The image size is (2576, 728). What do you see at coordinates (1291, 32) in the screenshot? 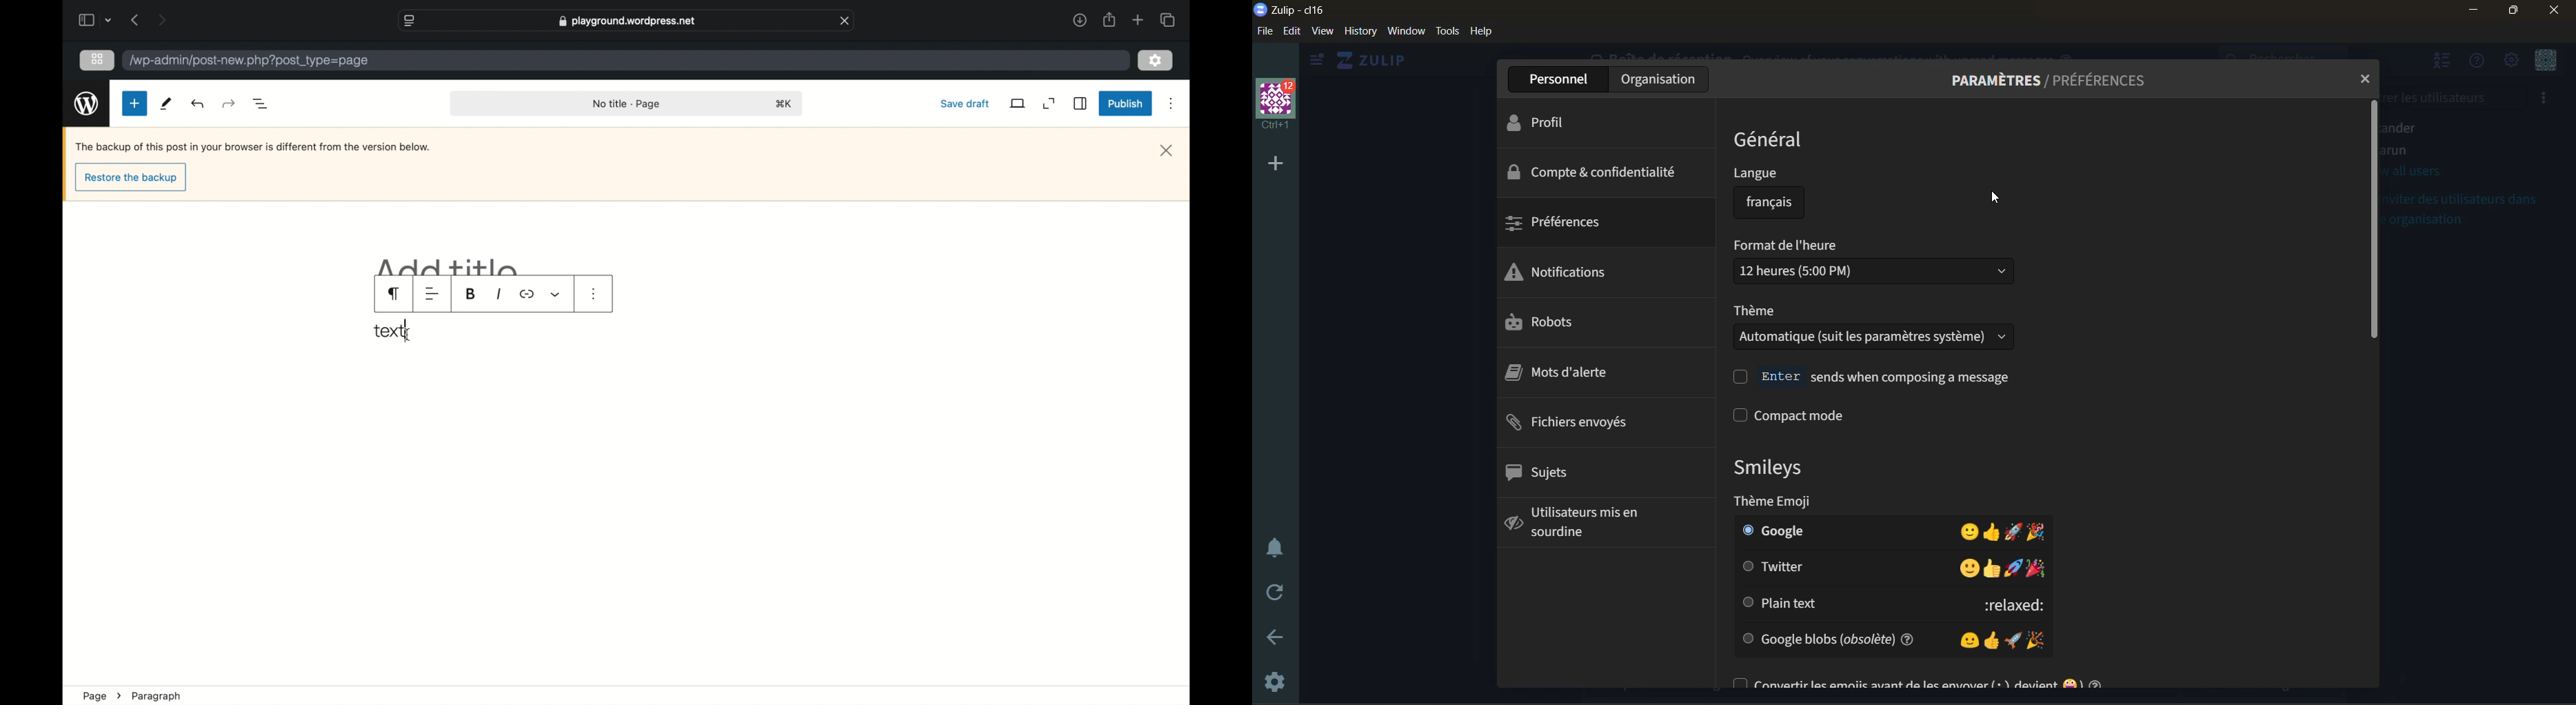
I see `edit` at bounding box center [1291, 32].